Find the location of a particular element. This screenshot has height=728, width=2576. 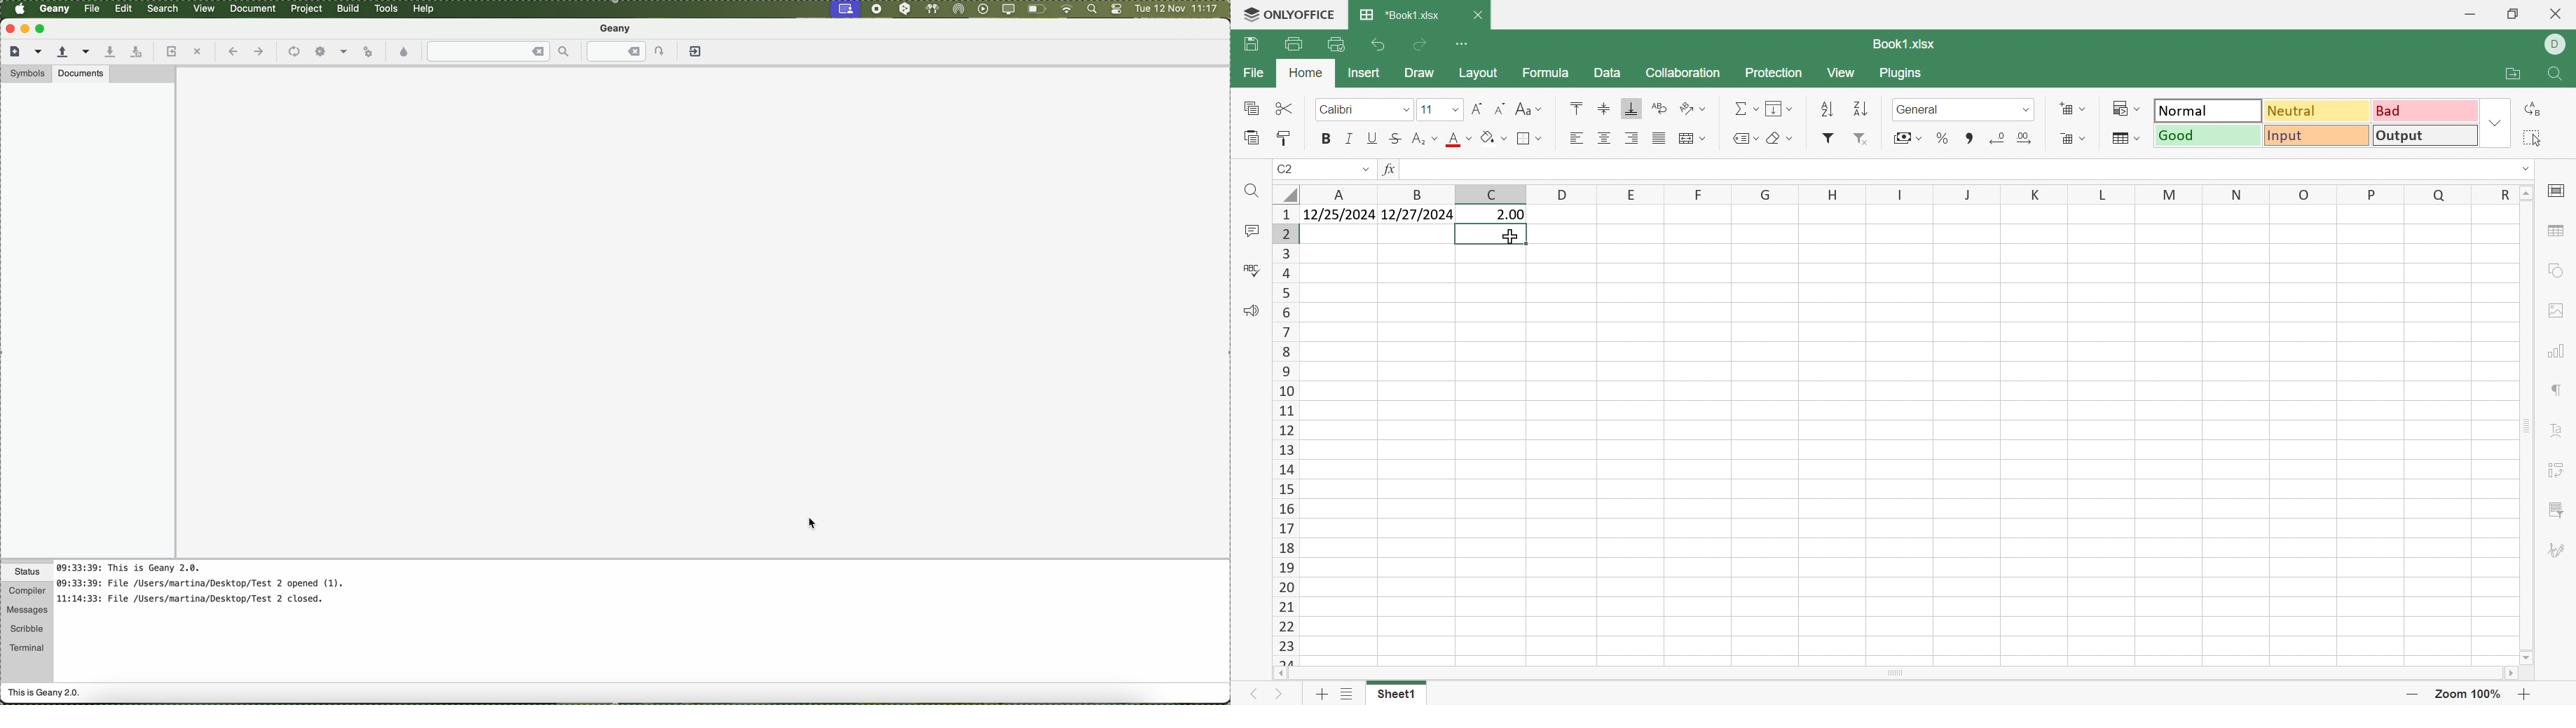

Zoom 100% is located at coordinates (2472, 694).